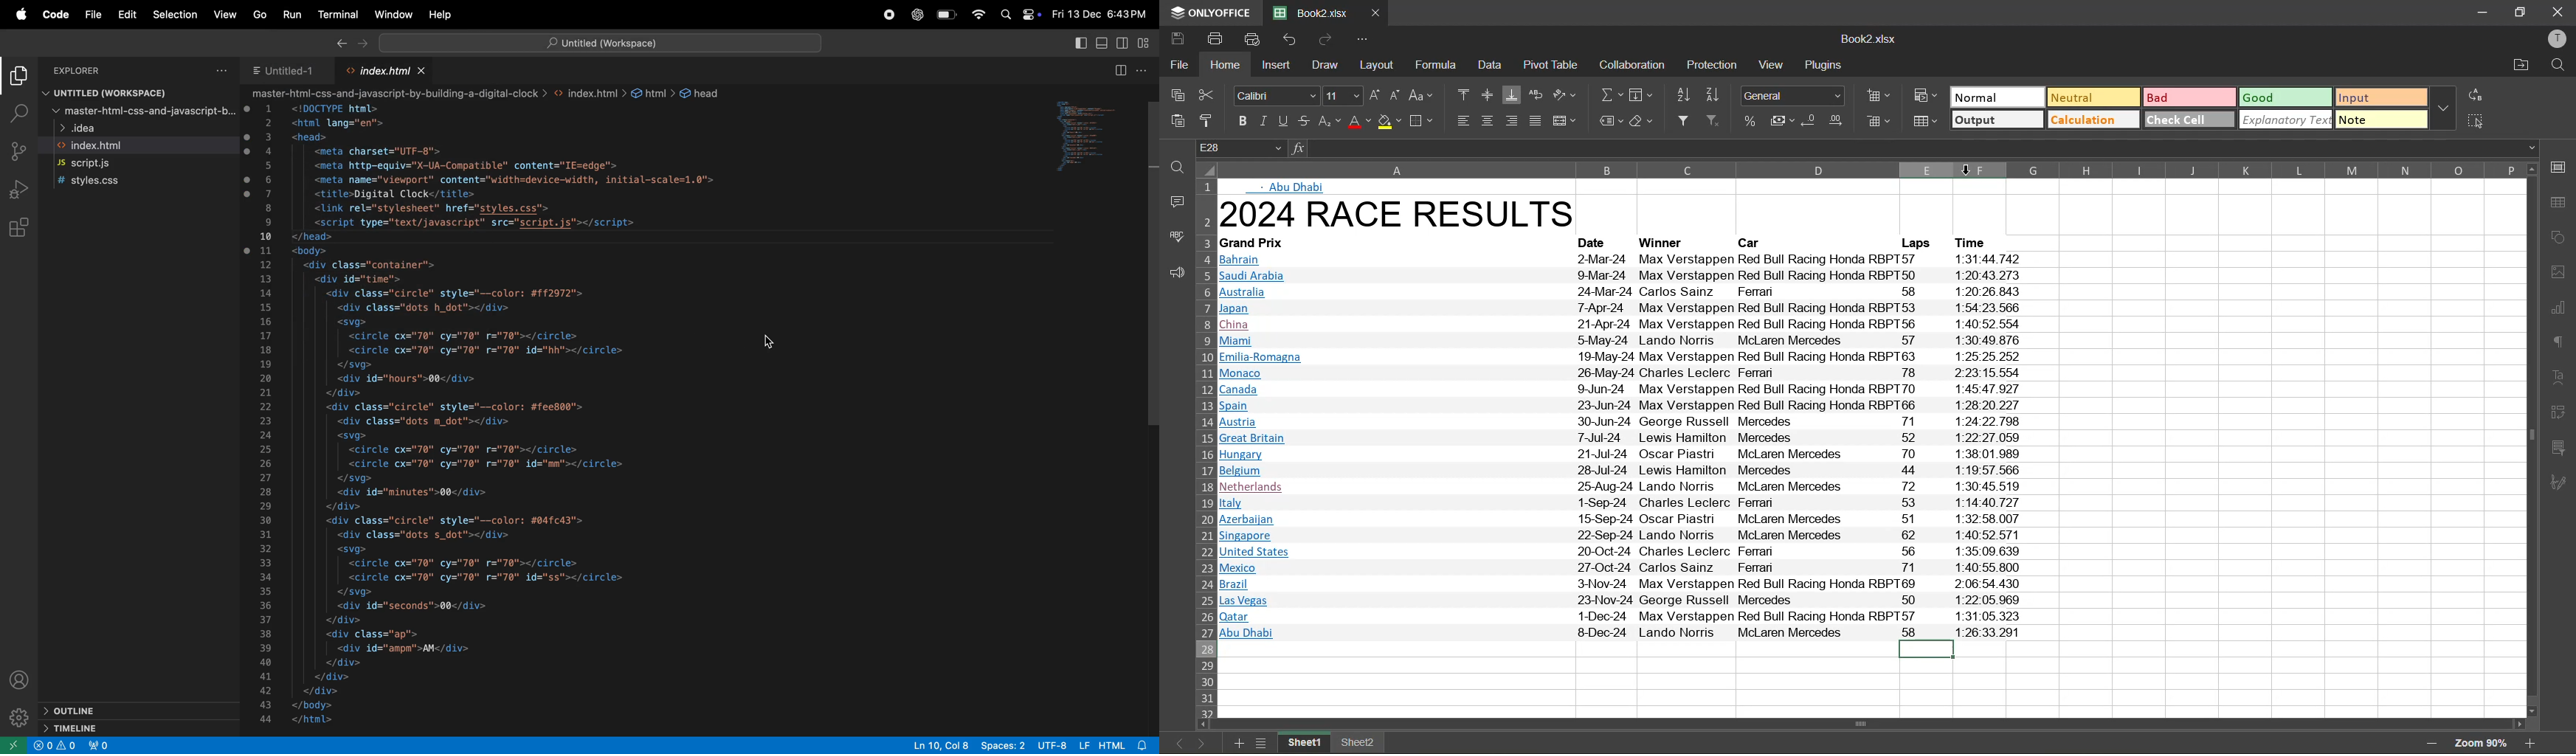  What do you see at coordinates (1424, 121) in the screenshot?
I see `borders` at bounding box center [1424, 121].